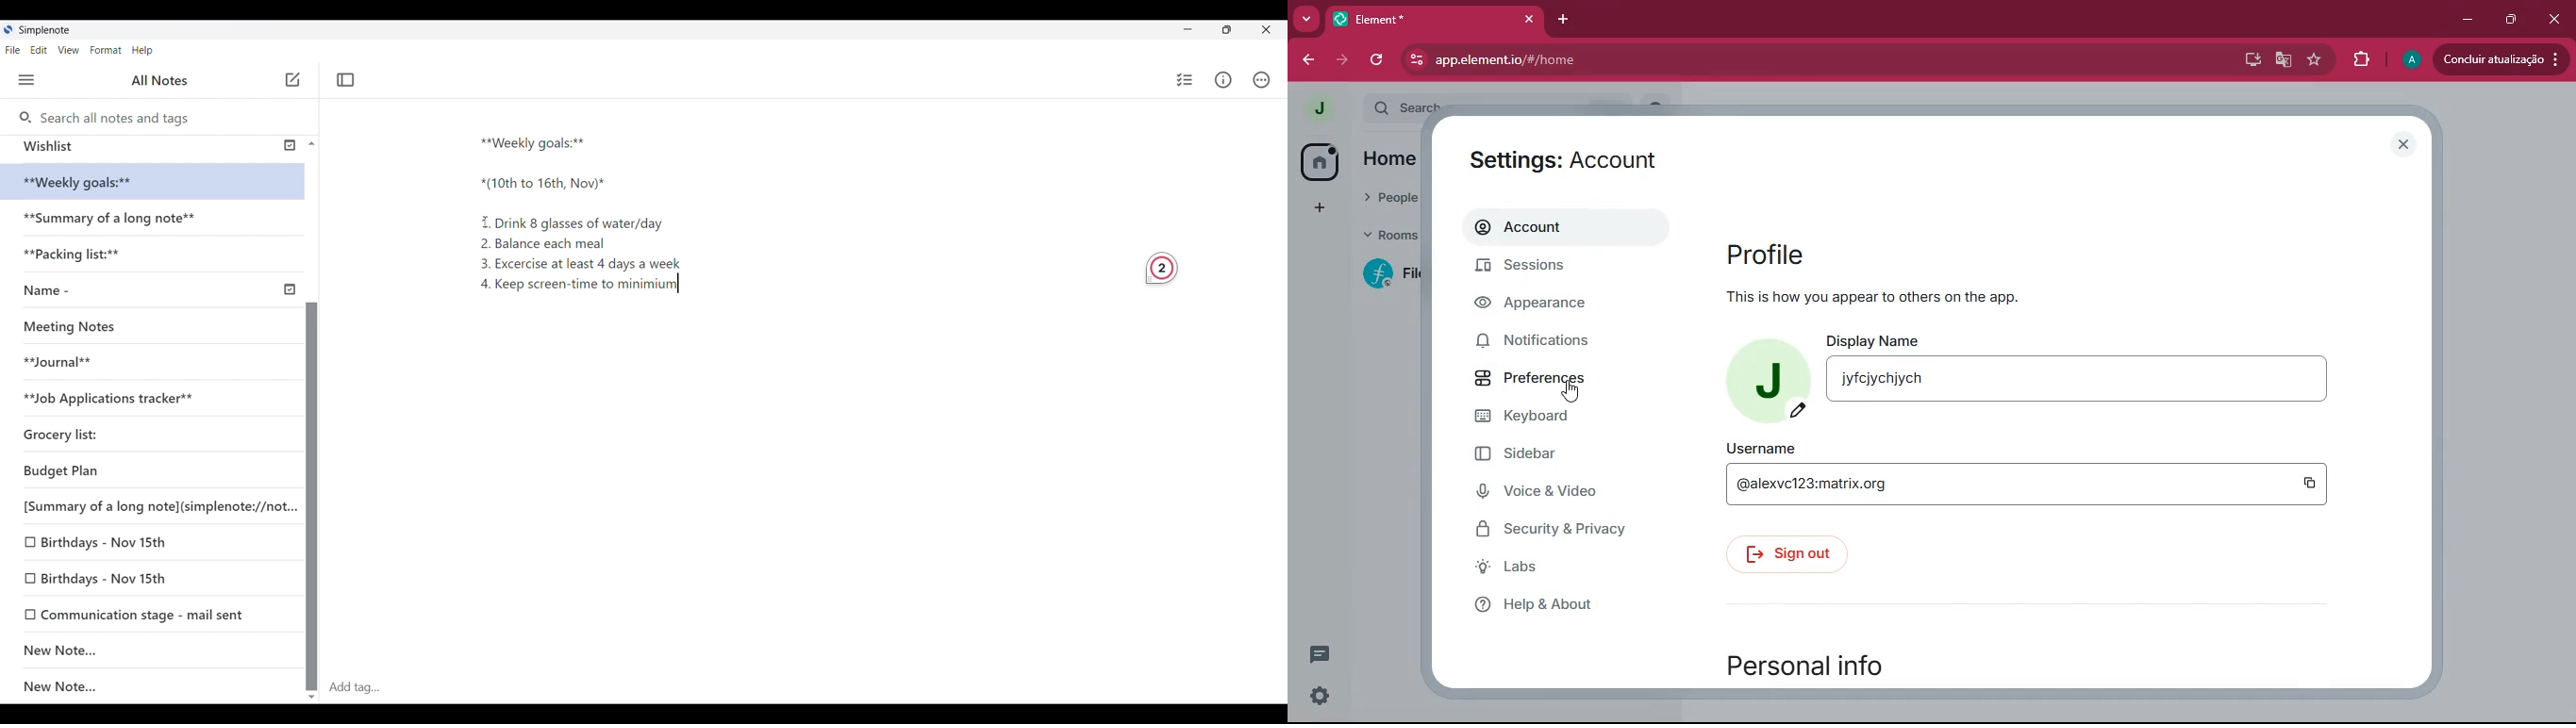  Describe the element at coordinates (1272, 29) in the screenshot. I see `Close` at that location.